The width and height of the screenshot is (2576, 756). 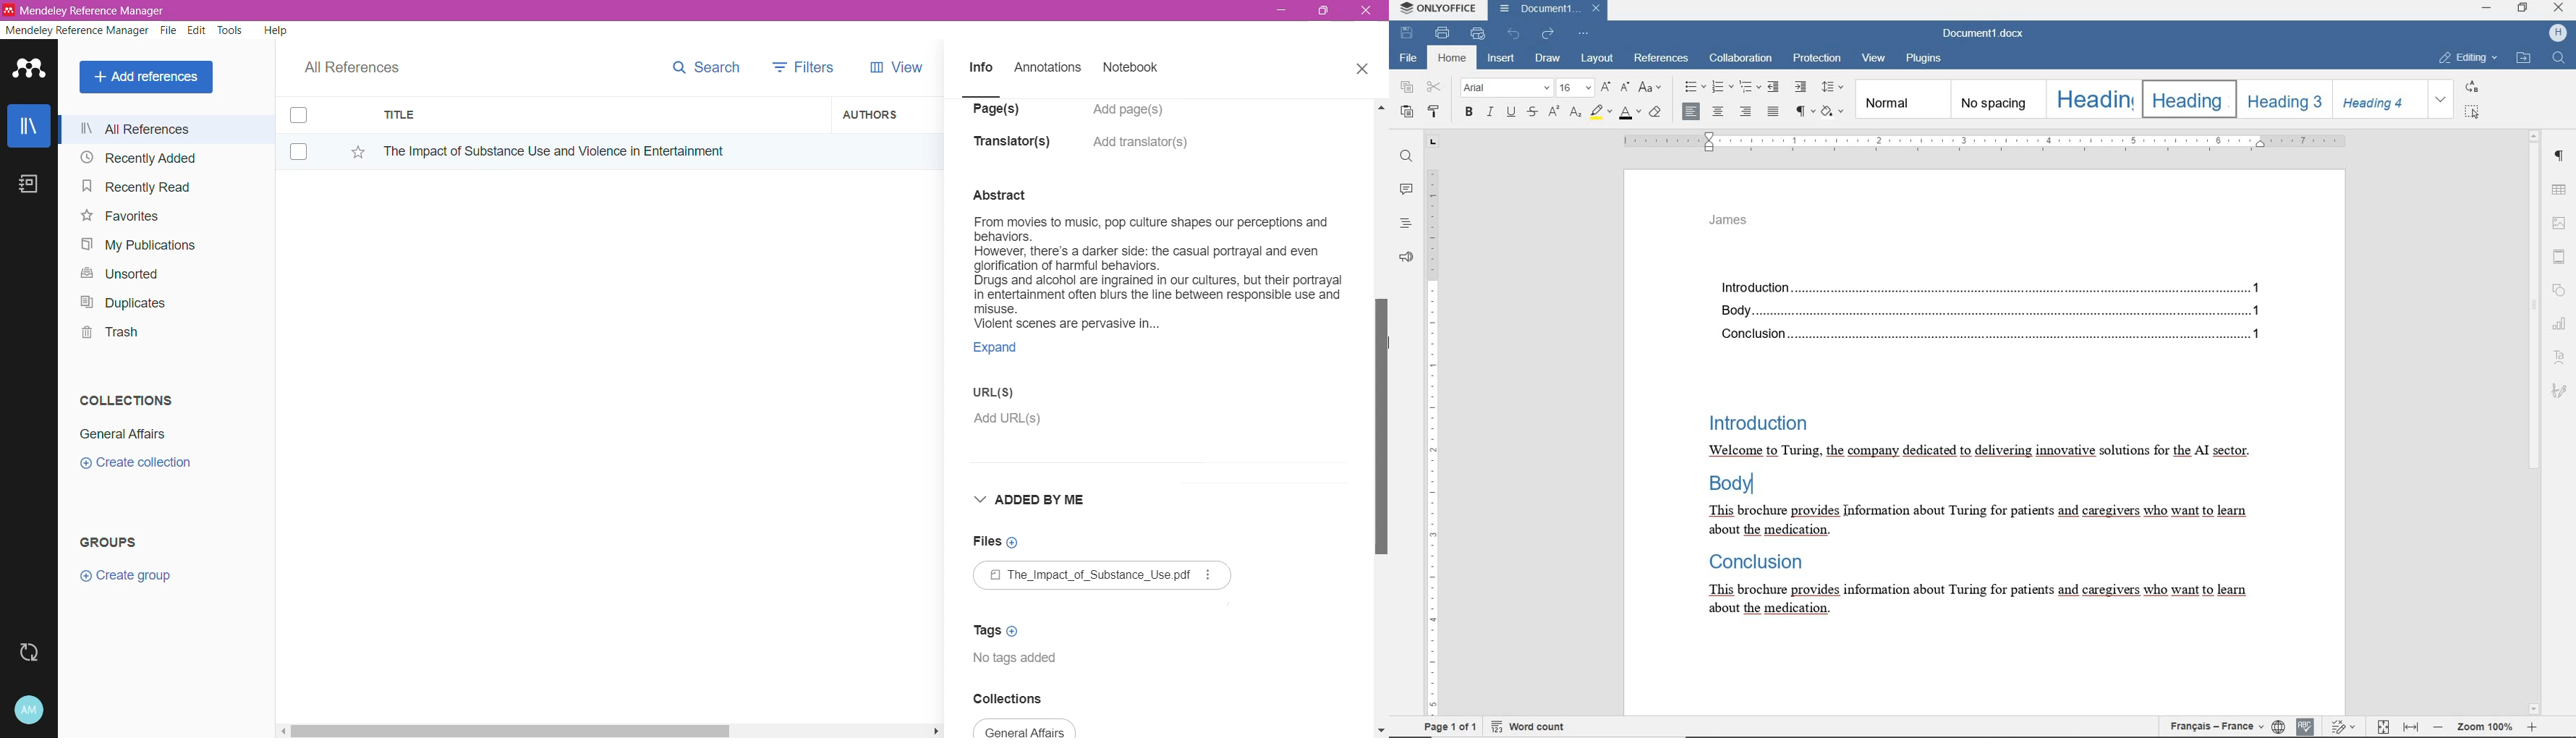 What do you see at coordinates (2531, 728) in the screenshot?
I see `zoom in` at bounding box center [2531, 728].